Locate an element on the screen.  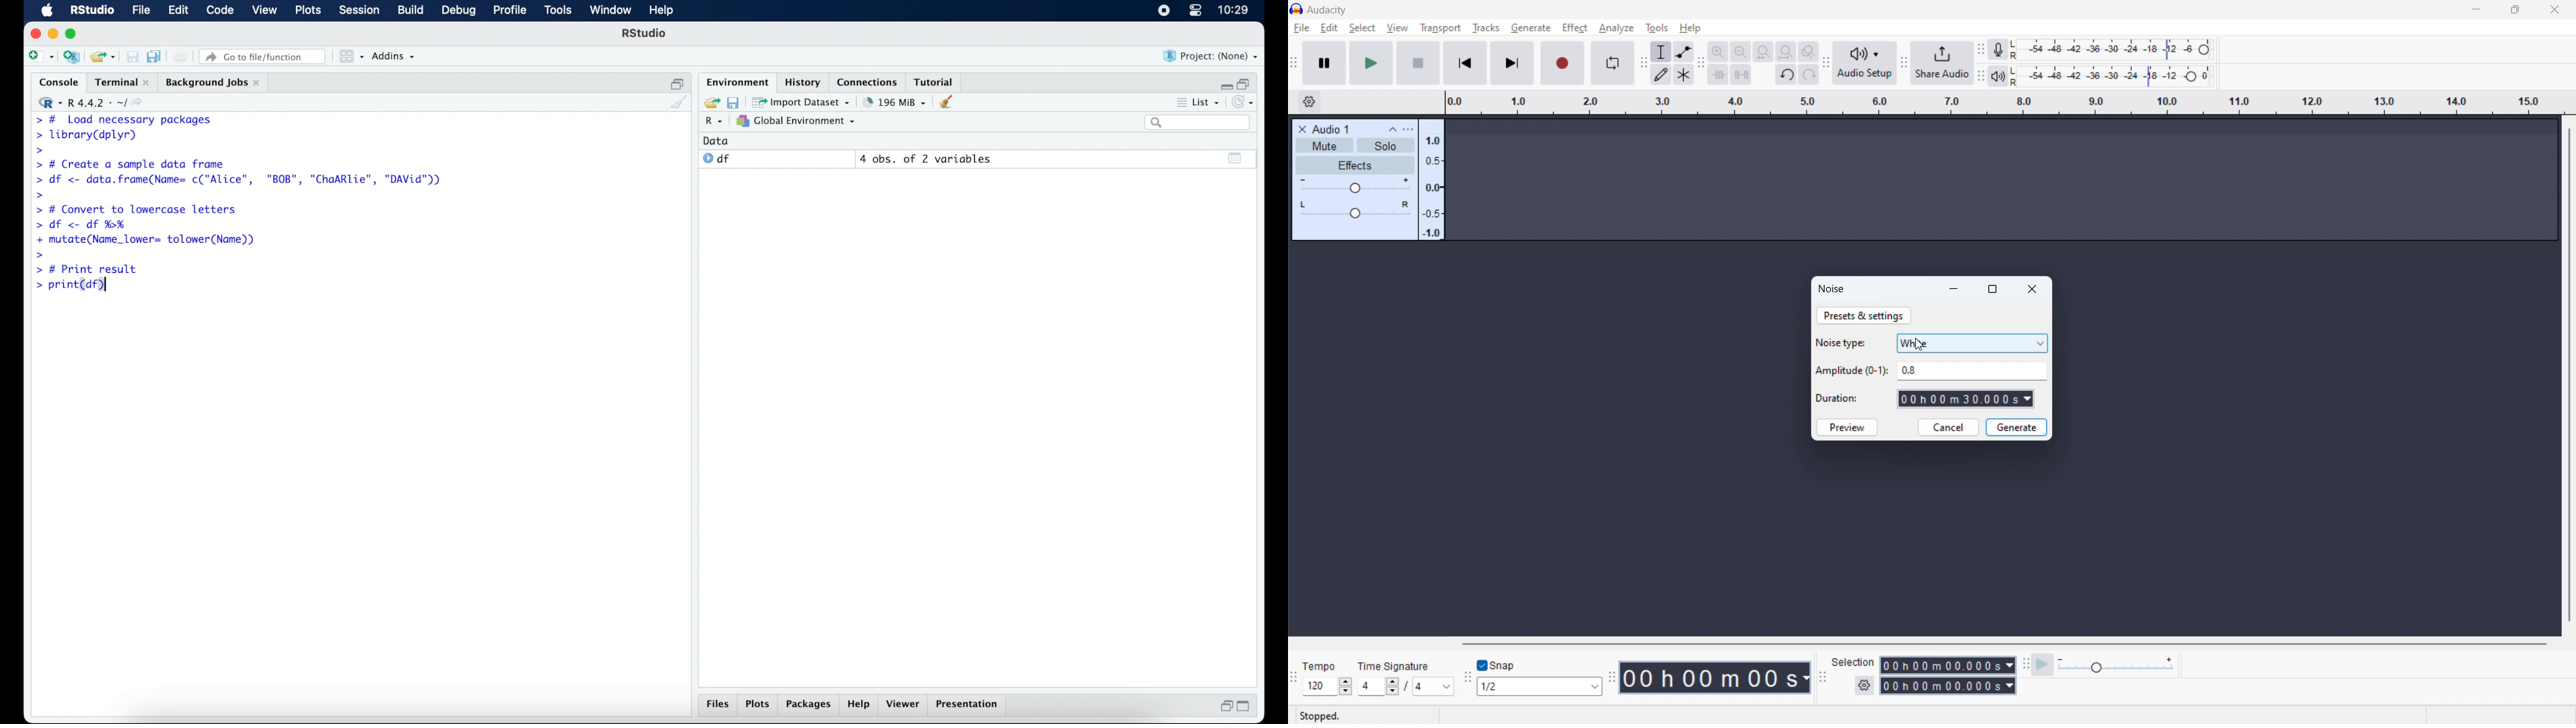
delete track is located at coordinates (1302, 128).